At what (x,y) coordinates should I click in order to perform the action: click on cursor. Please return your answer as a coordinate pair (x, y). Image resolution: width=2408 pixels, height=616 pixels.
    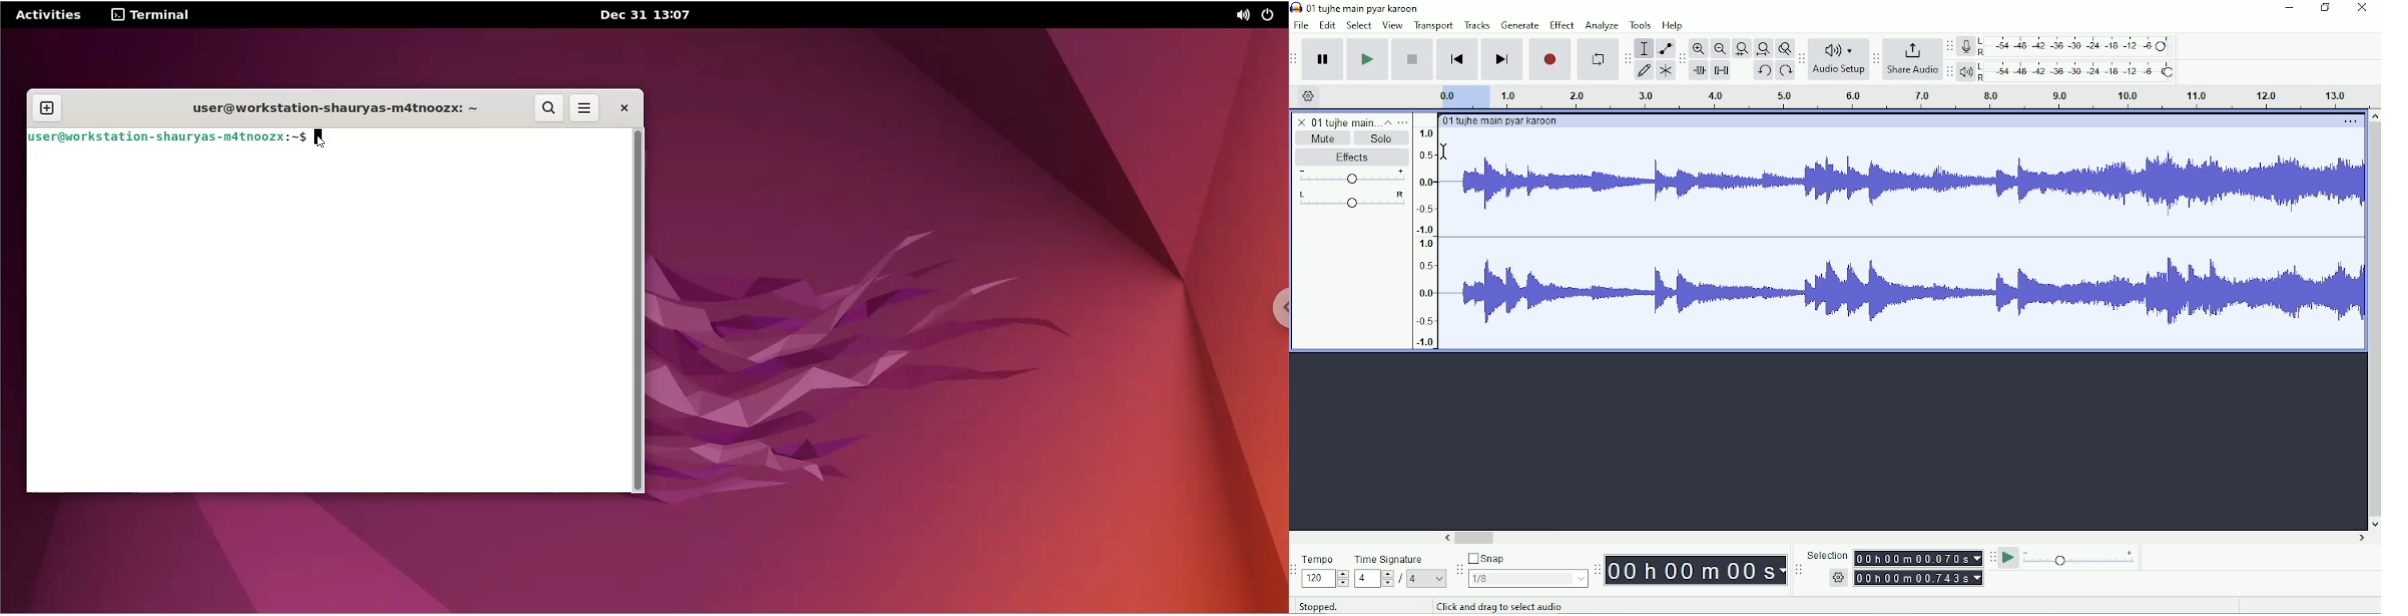
    Looking at the image, I should click on (320, 138).